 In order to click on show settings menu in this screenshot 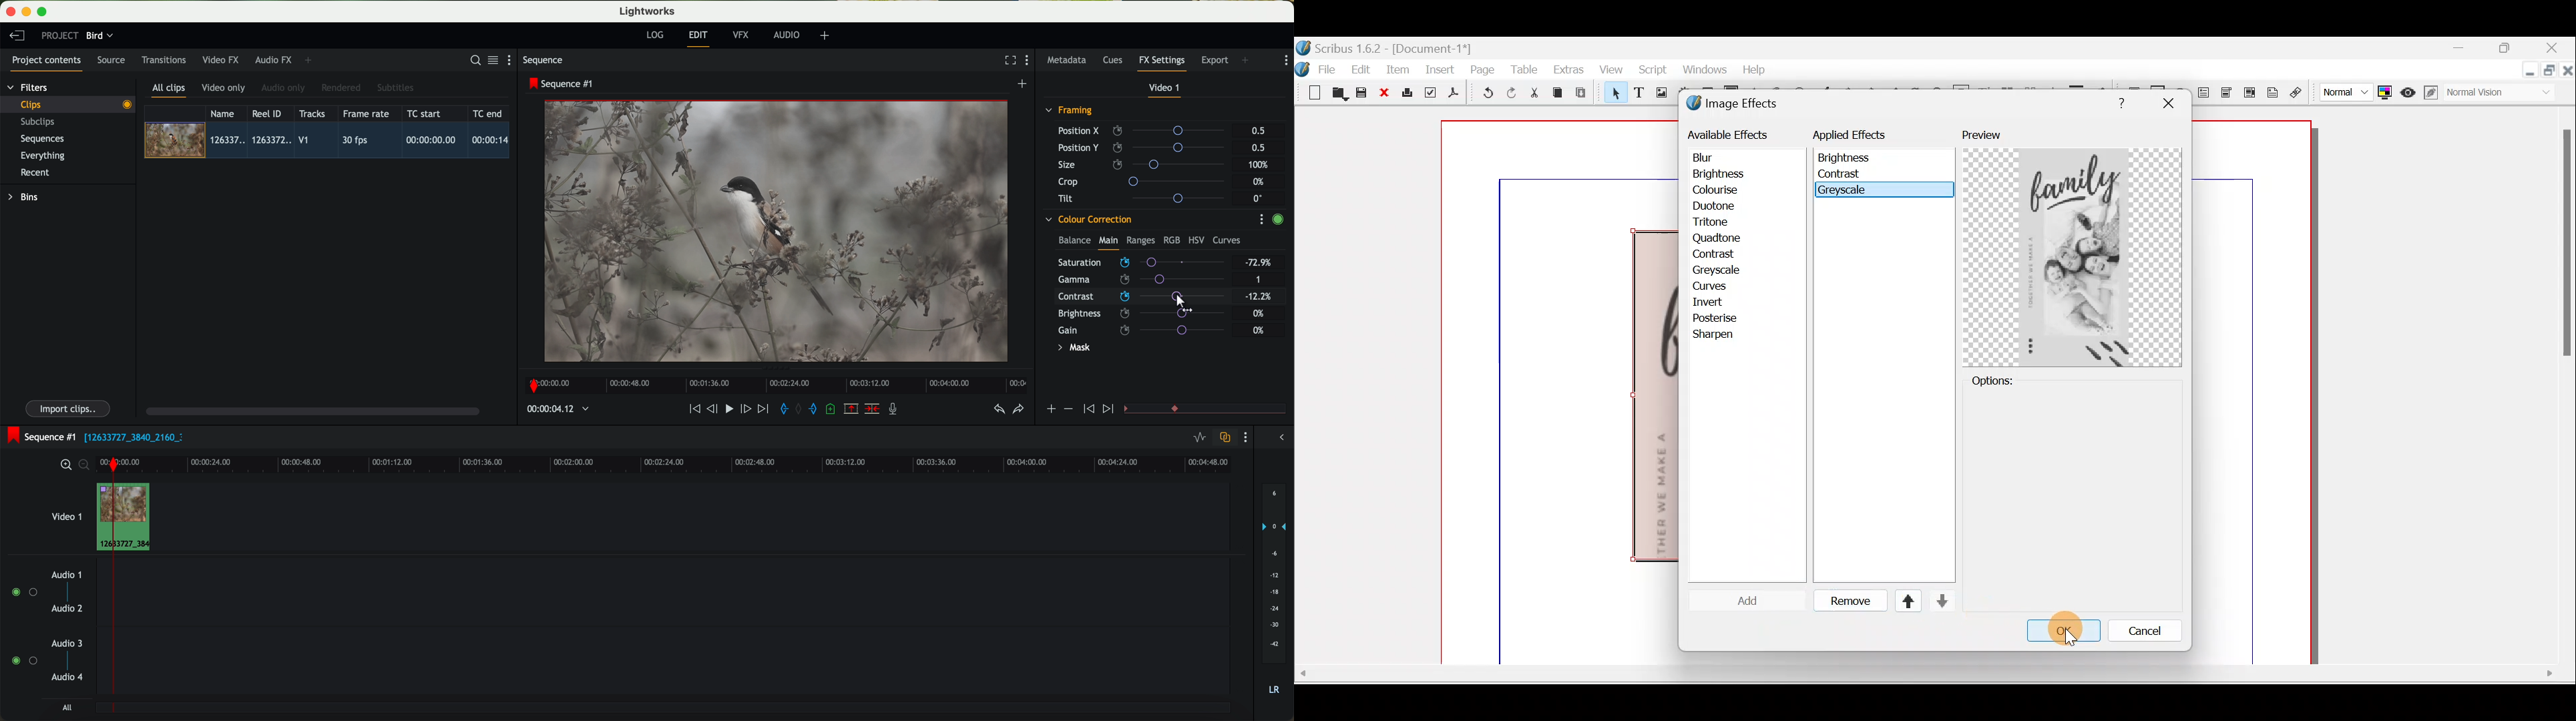, I will do `click(1244, 437)`.